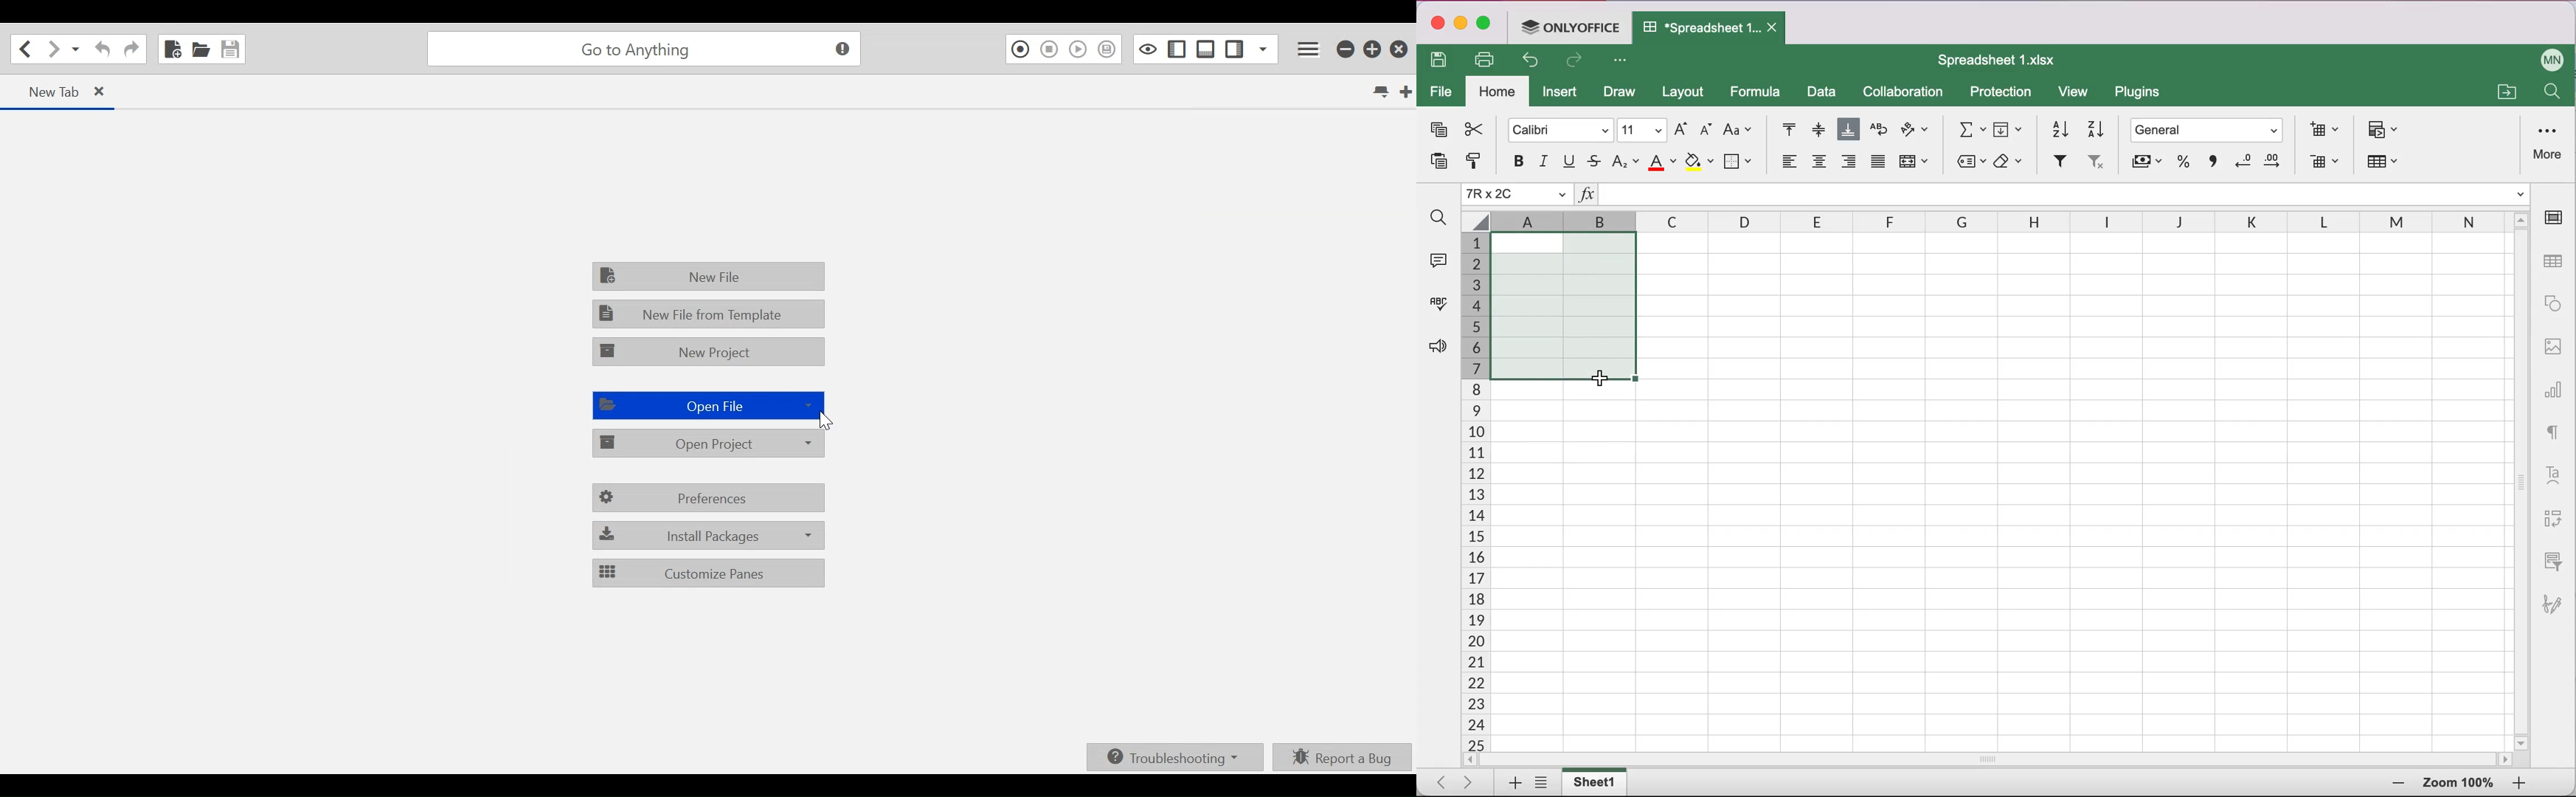 The width and height of the screenshot is (2576, 812). I want to click on text, so click(2554, 430).